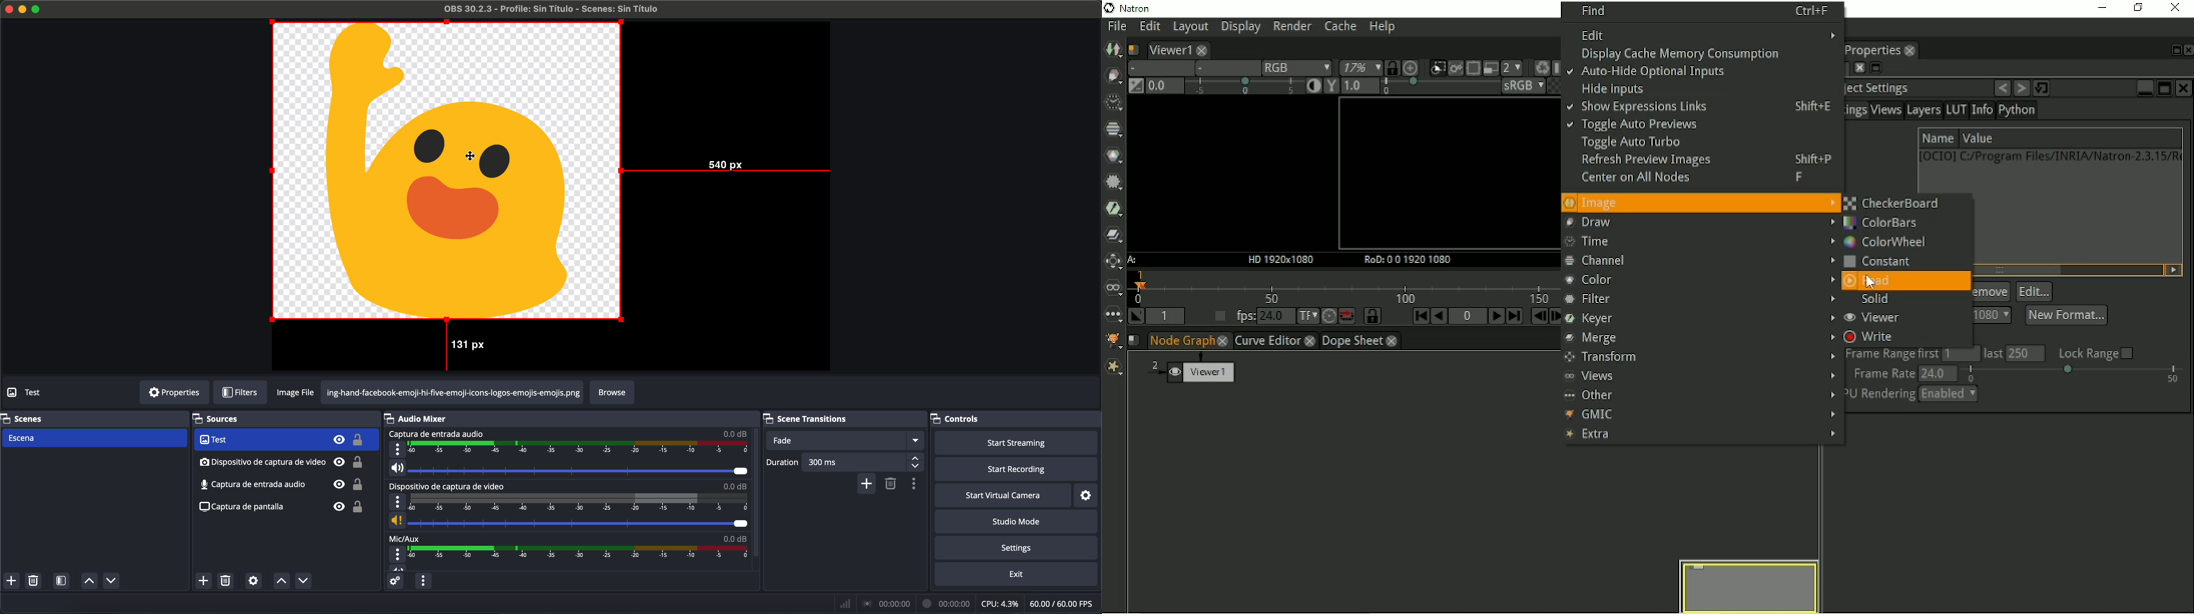  What do you see at coordinates (33, 581) in the screenshot?
I see `remove selected scene` at bounding box center [33, 581].